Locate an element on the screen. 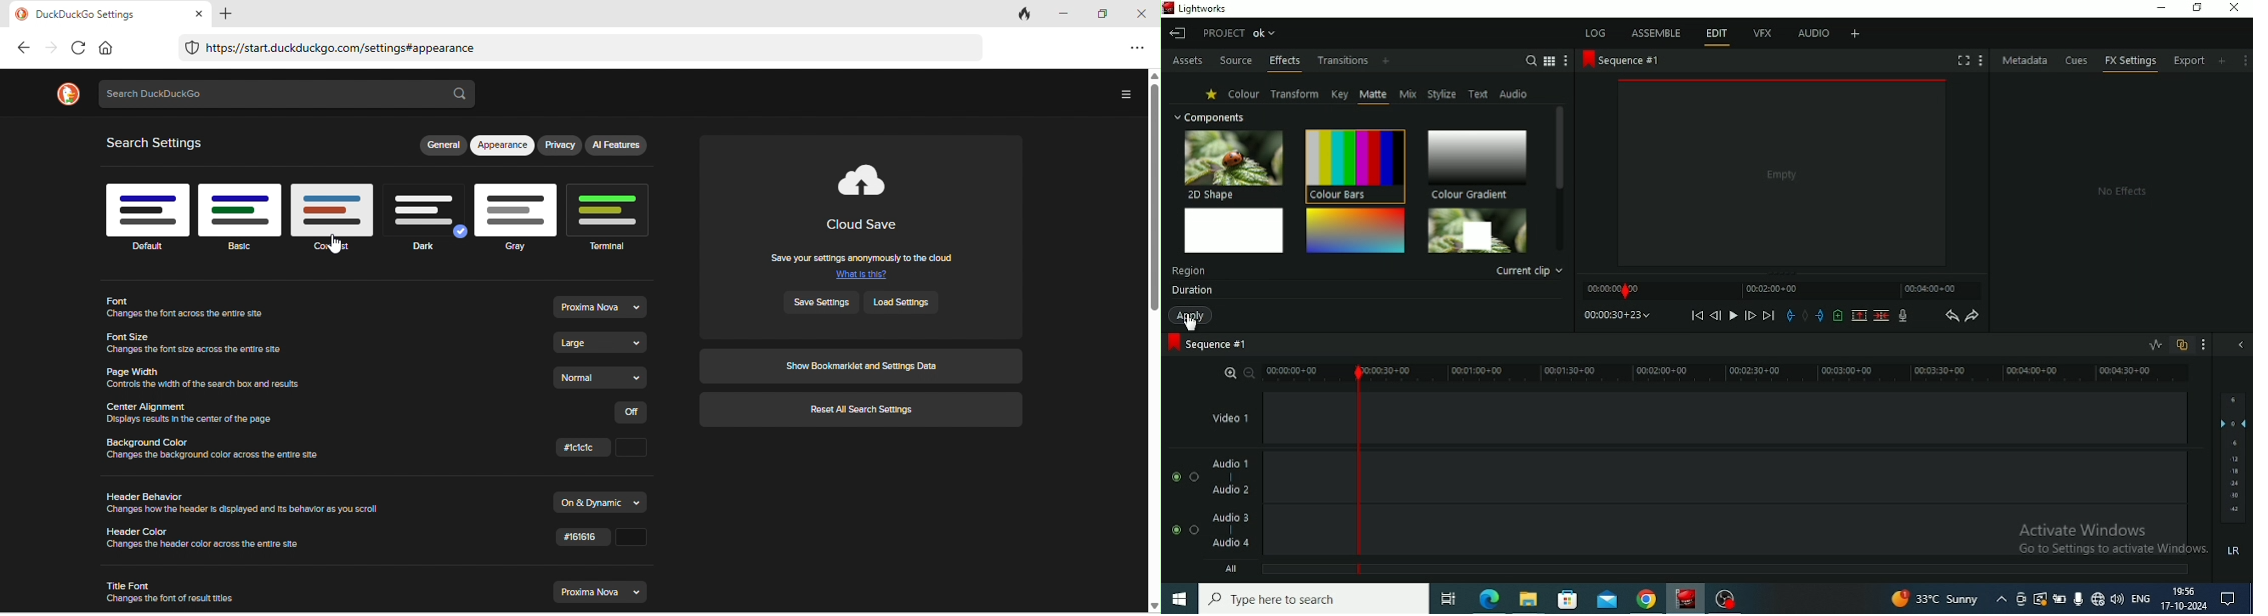 The height and width of the screenshot is (616, 2268). Duration is located at coordinates (1191, 291).